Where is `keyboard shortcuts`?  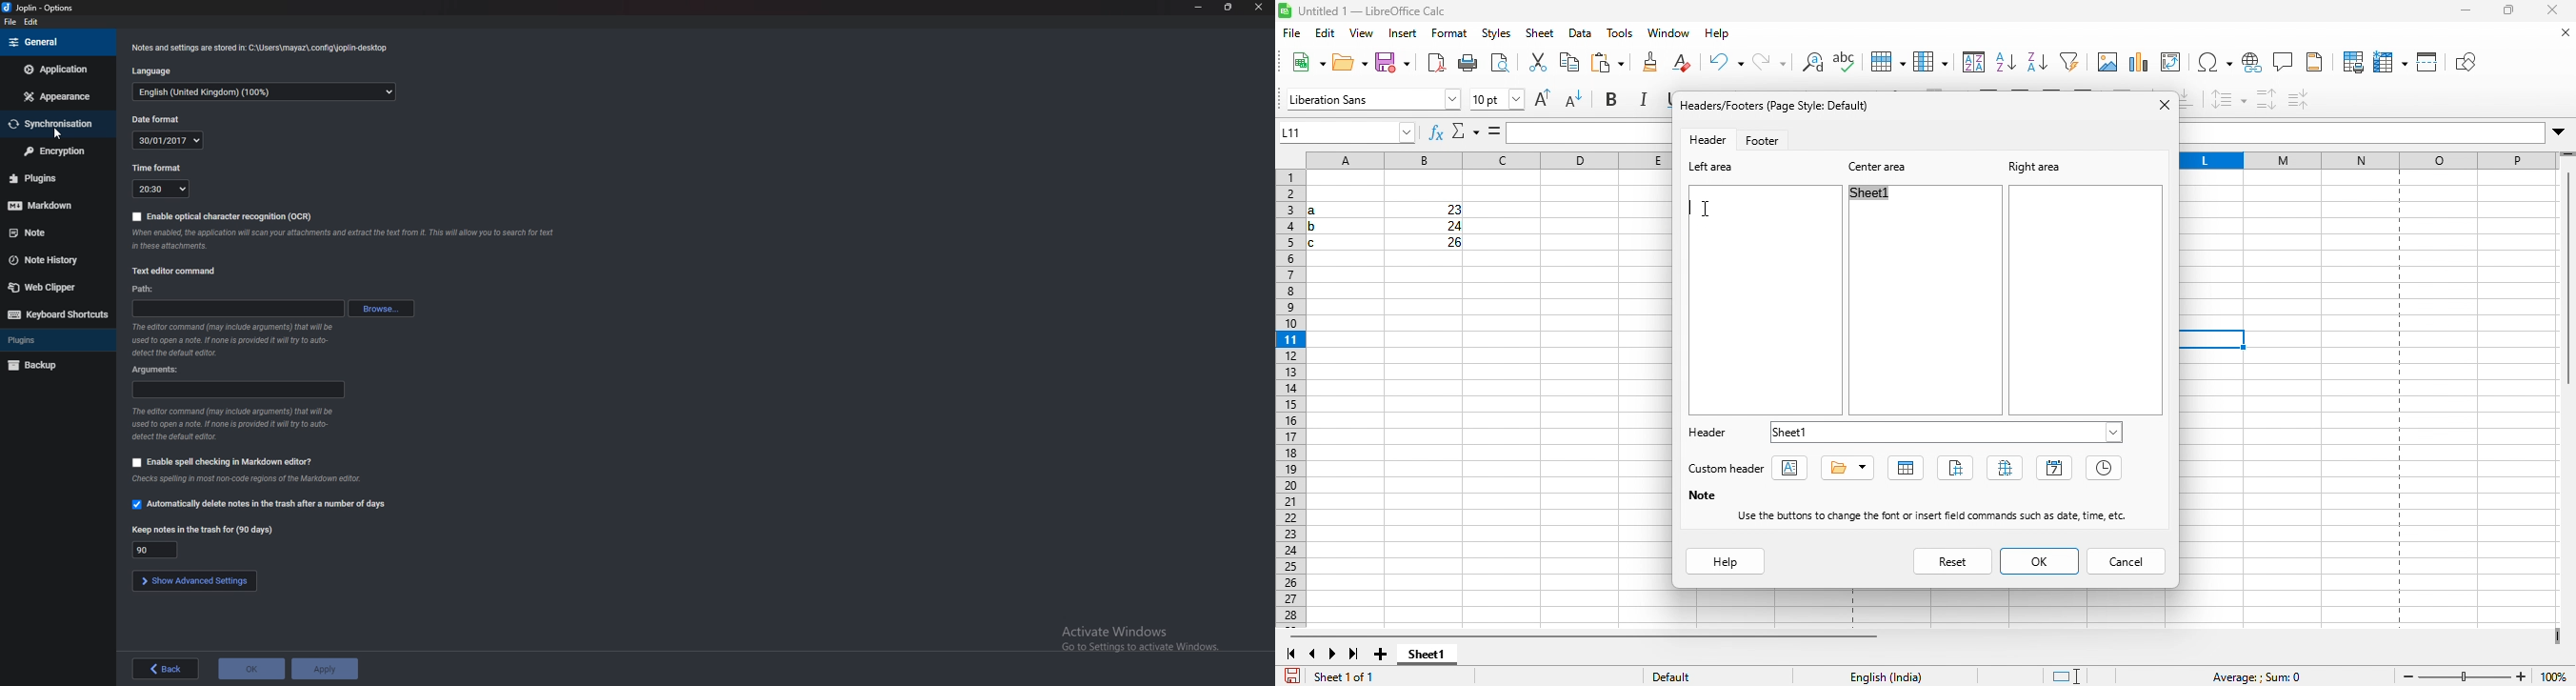 keyboard shortcuts is located at coordinates (55, 314).